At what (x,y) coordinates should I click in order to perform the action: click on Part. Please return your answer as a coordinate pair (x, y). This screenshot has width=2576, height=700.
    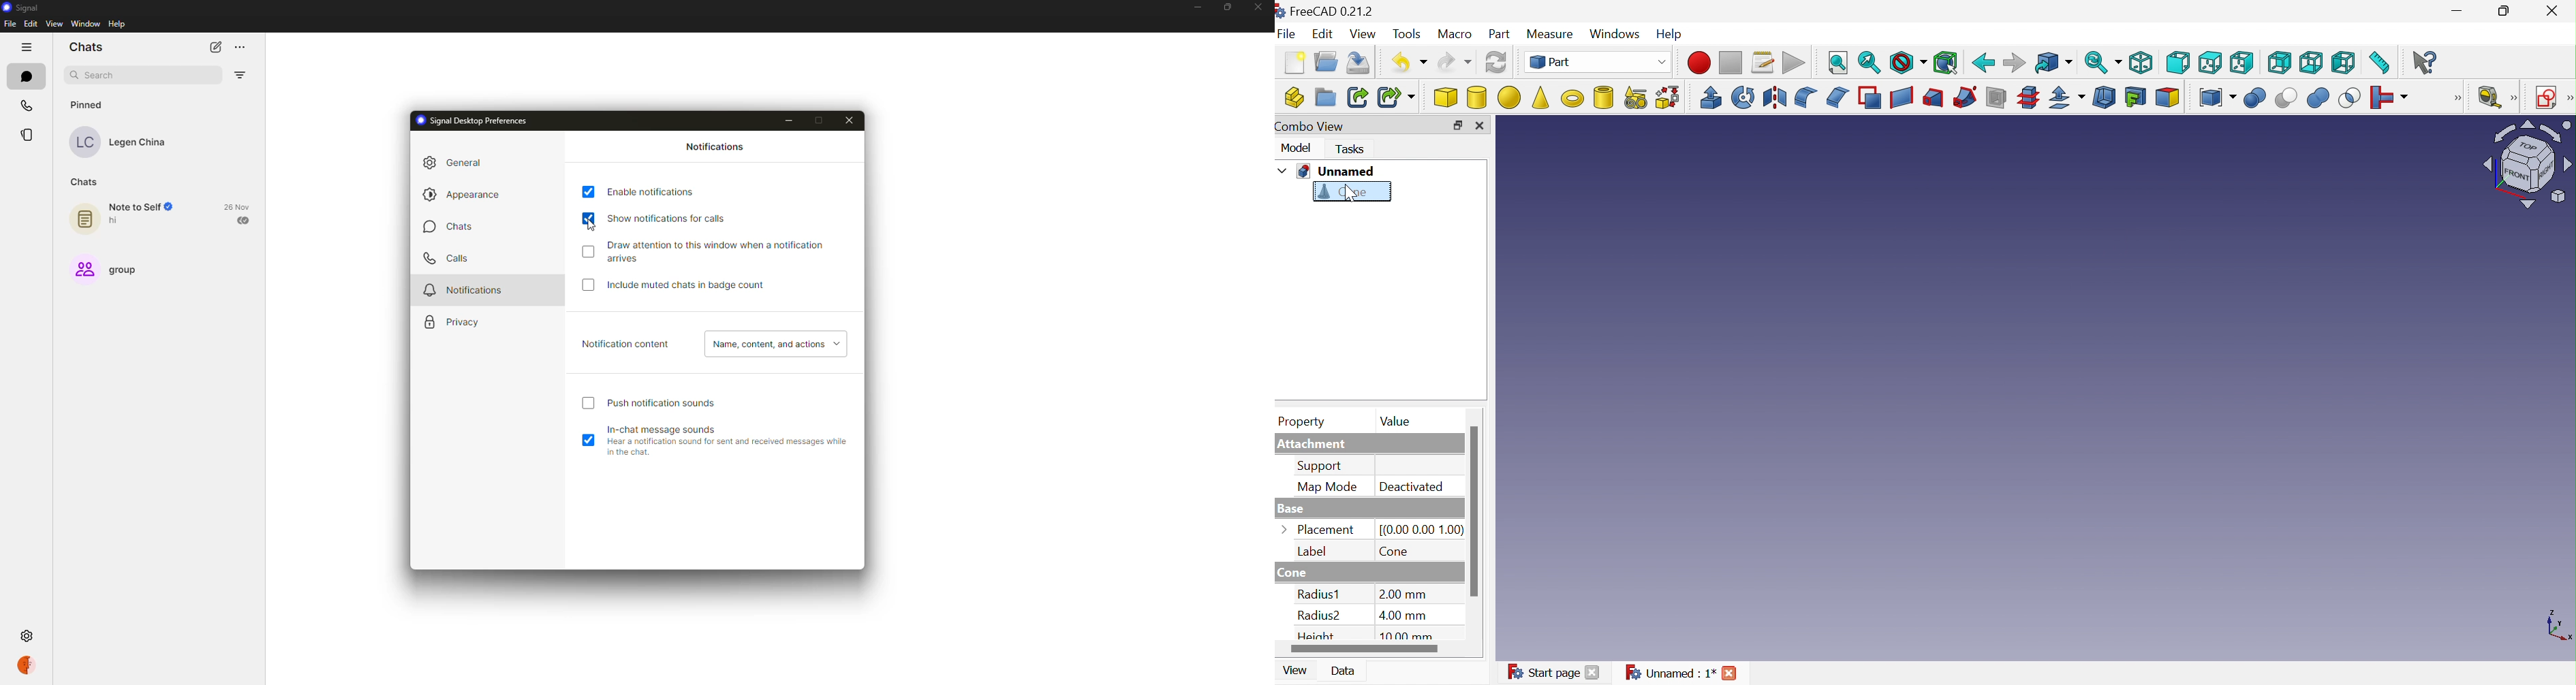
    Looking at the image, I should click on (1500, 35).